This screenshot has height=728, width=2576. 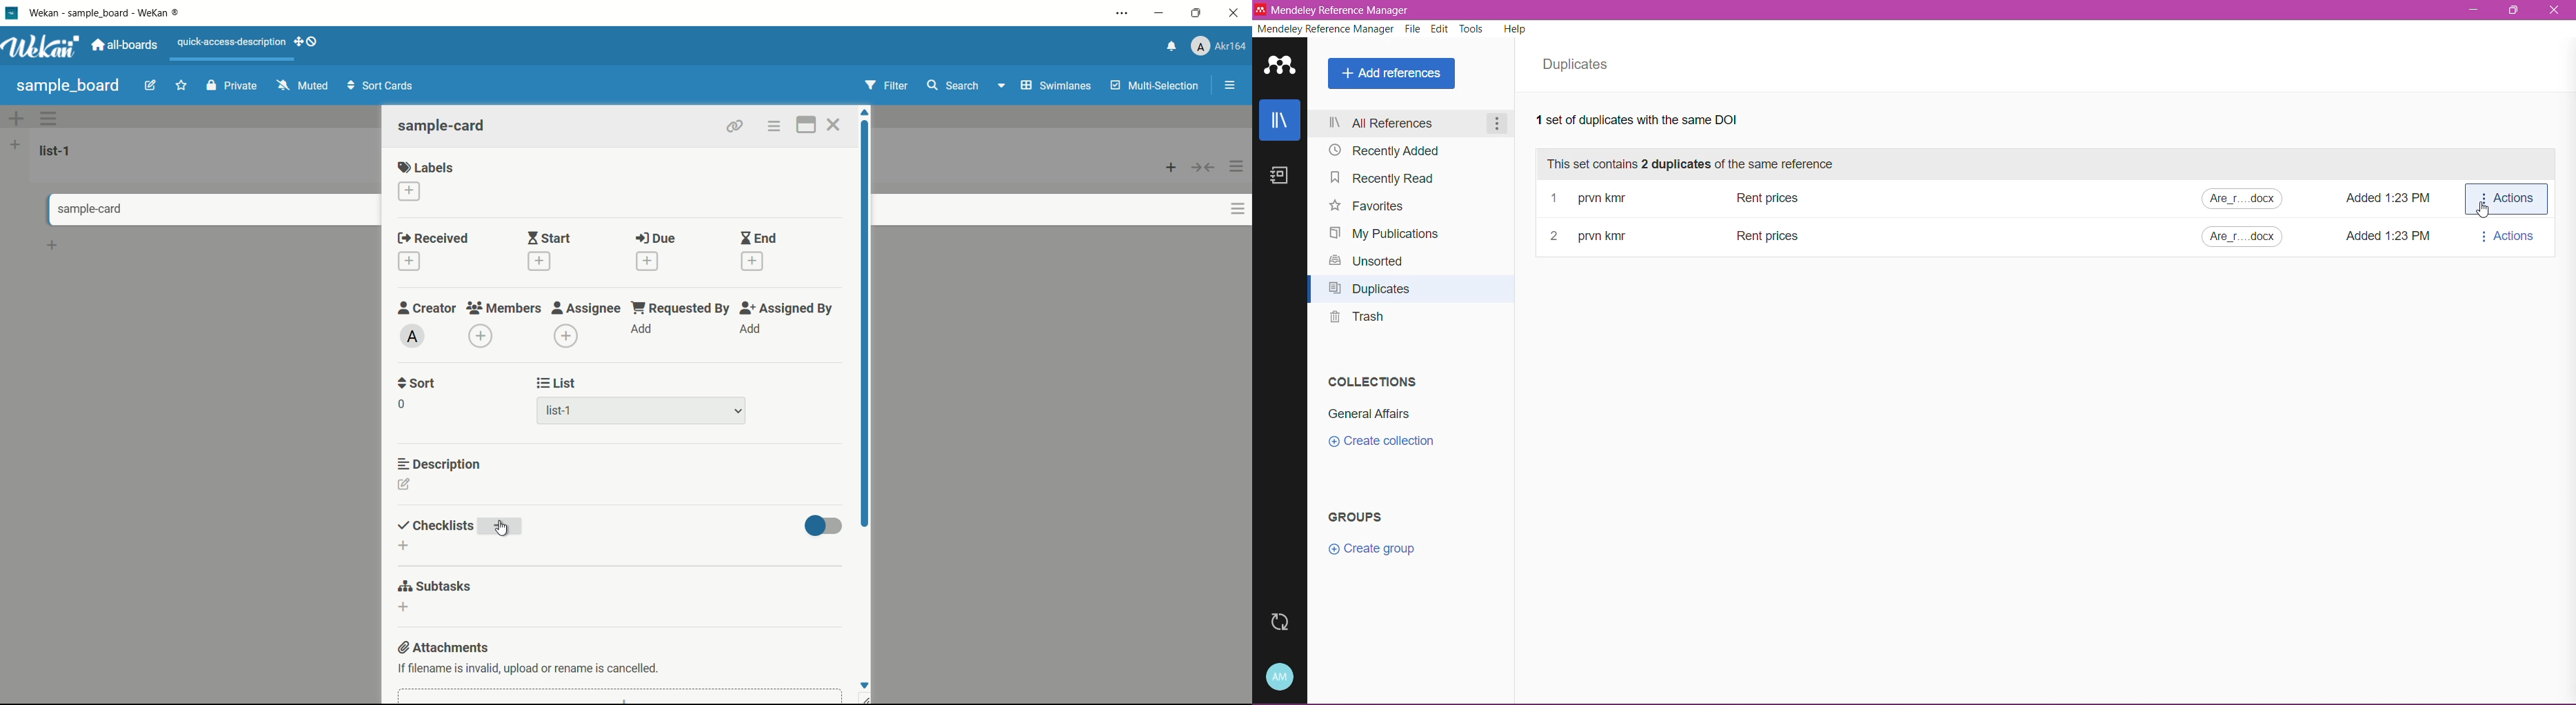 What do you see at coordinates (106, 12) in the screenshot?
I see `app name` at bounding box center [106, 12].